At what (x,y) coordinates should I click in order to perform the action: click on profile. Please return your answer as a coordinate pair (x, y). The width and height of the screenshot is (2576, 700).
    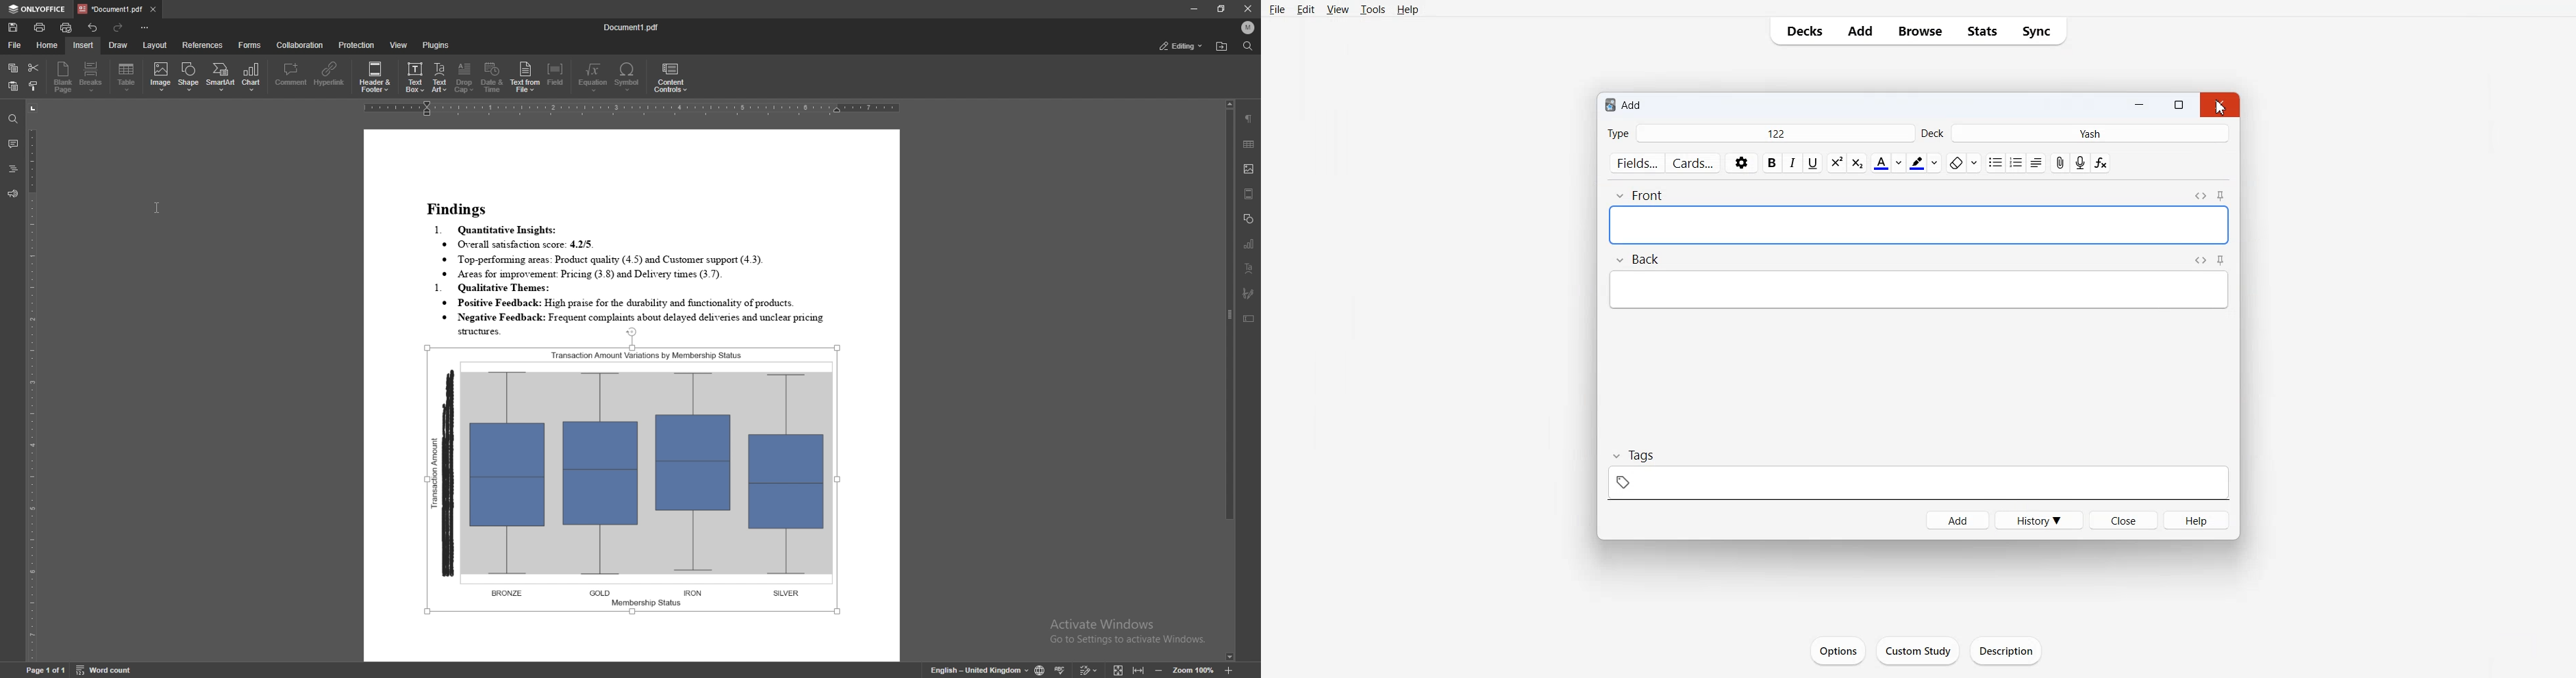
    Looking at the image, I should click on (1248, 27).